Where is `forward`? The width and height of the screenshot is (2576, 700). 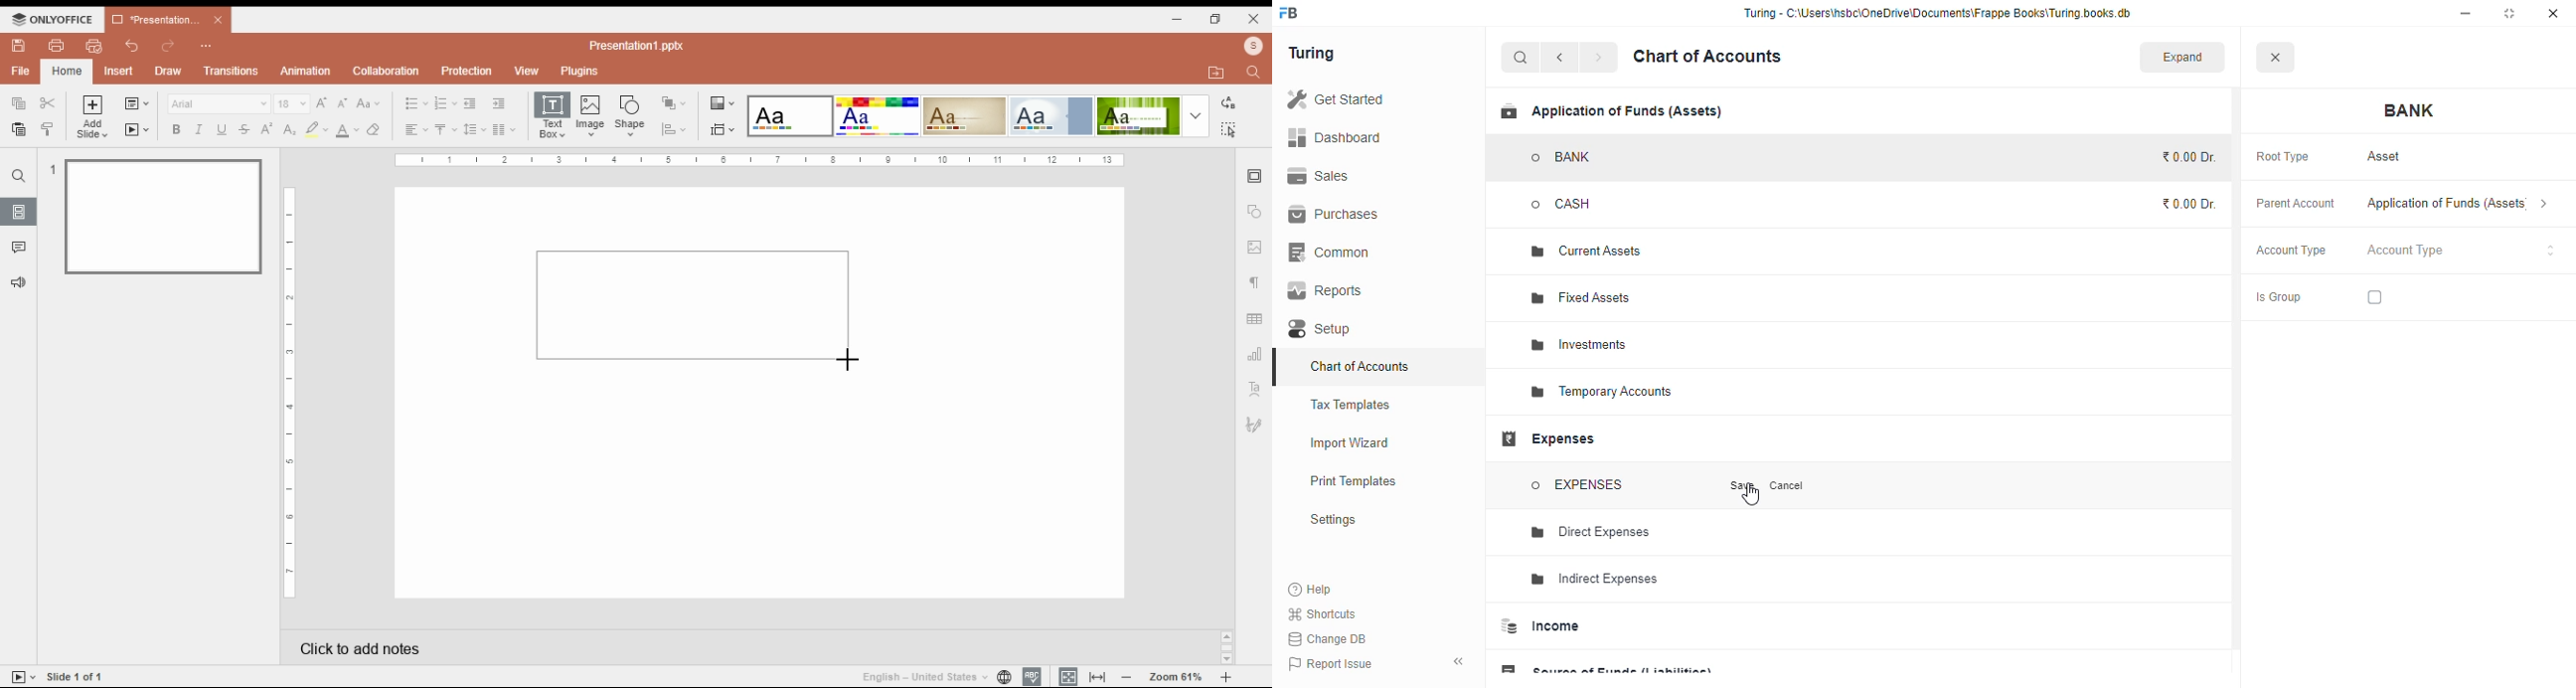 forward is located at coordinates (1599, 57).